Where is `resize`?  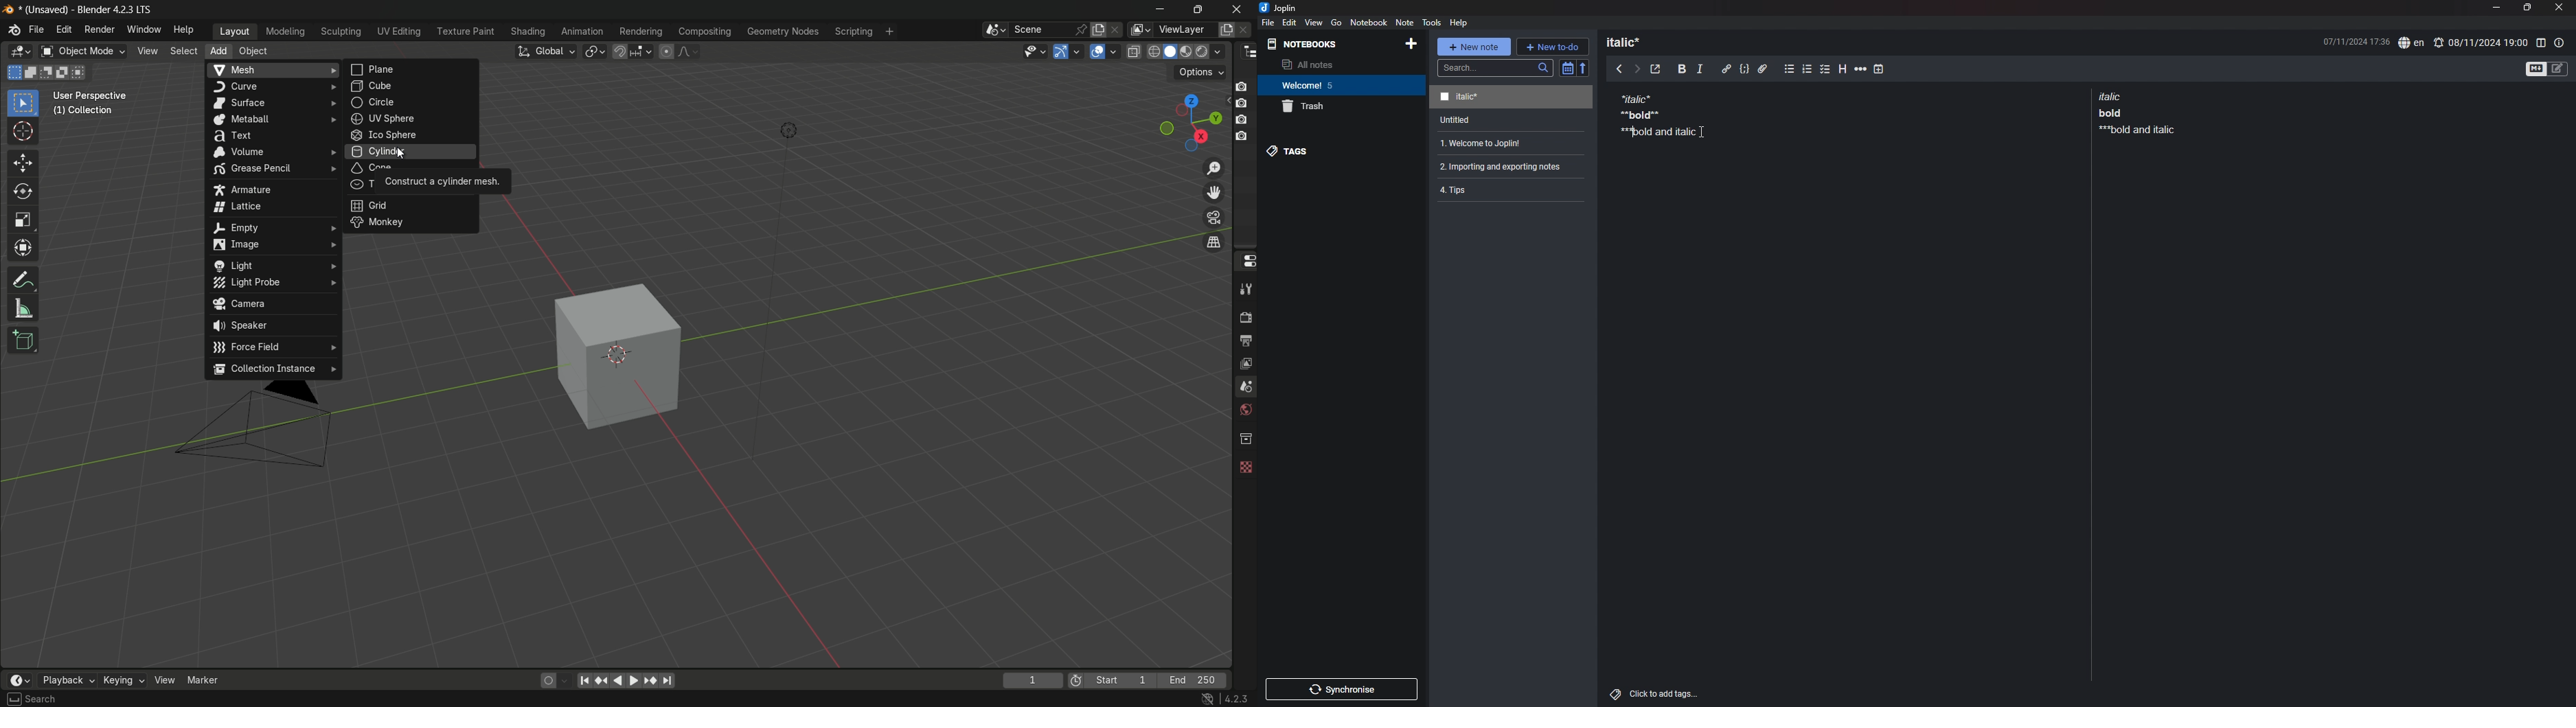
resize is located at coordinates (2527, 8).